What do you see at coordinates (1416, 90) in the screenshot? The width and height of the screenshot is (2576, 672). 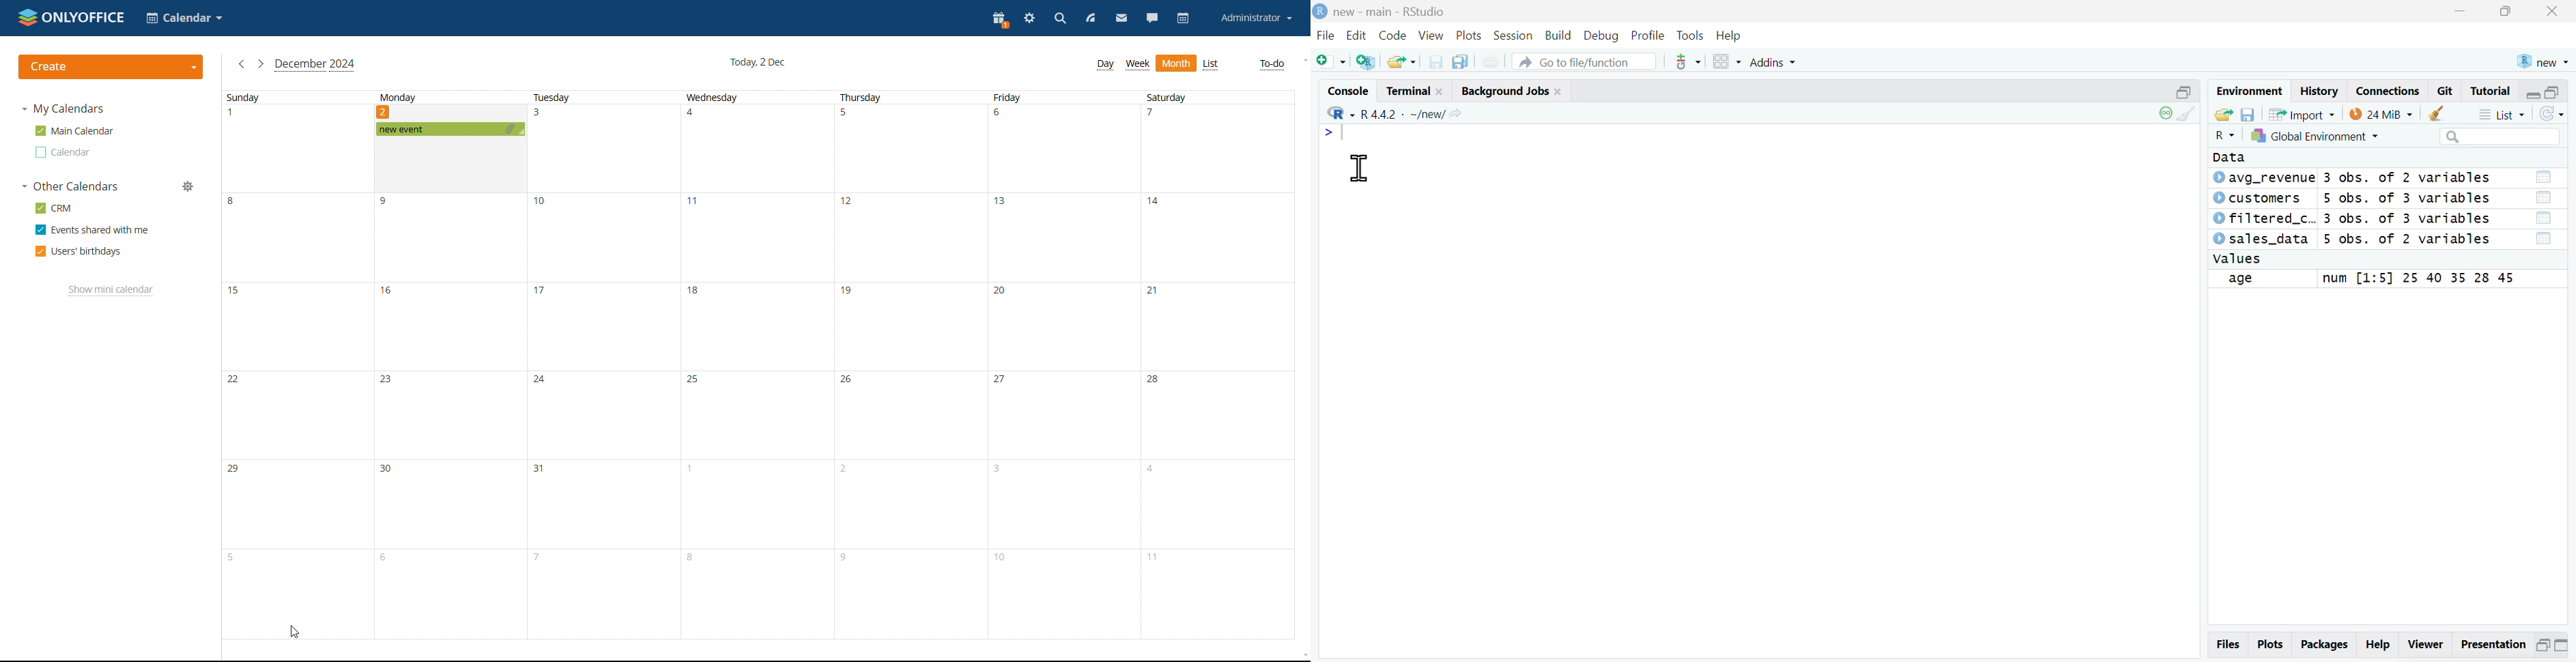 I see `Terminal` at bounding box center [1416, 90].